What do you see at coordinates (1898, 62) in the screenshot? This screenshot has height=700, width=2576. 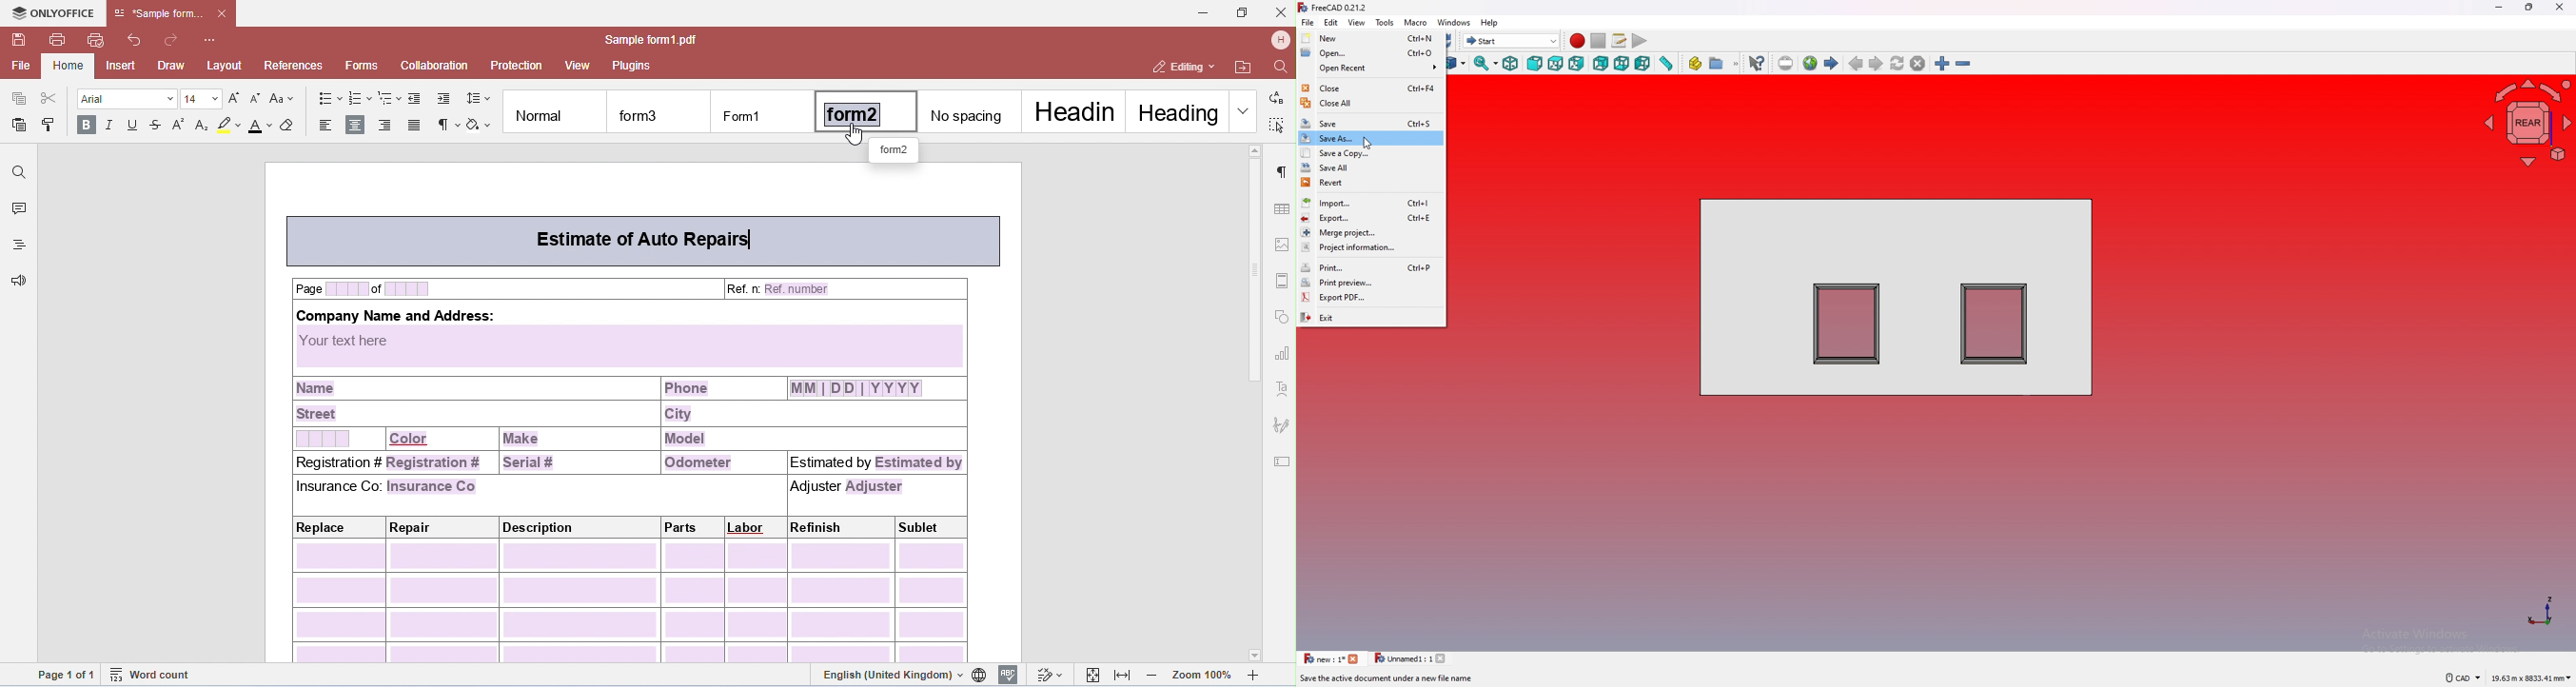 I see `refresh web page` at bounding box center [1898, 62].